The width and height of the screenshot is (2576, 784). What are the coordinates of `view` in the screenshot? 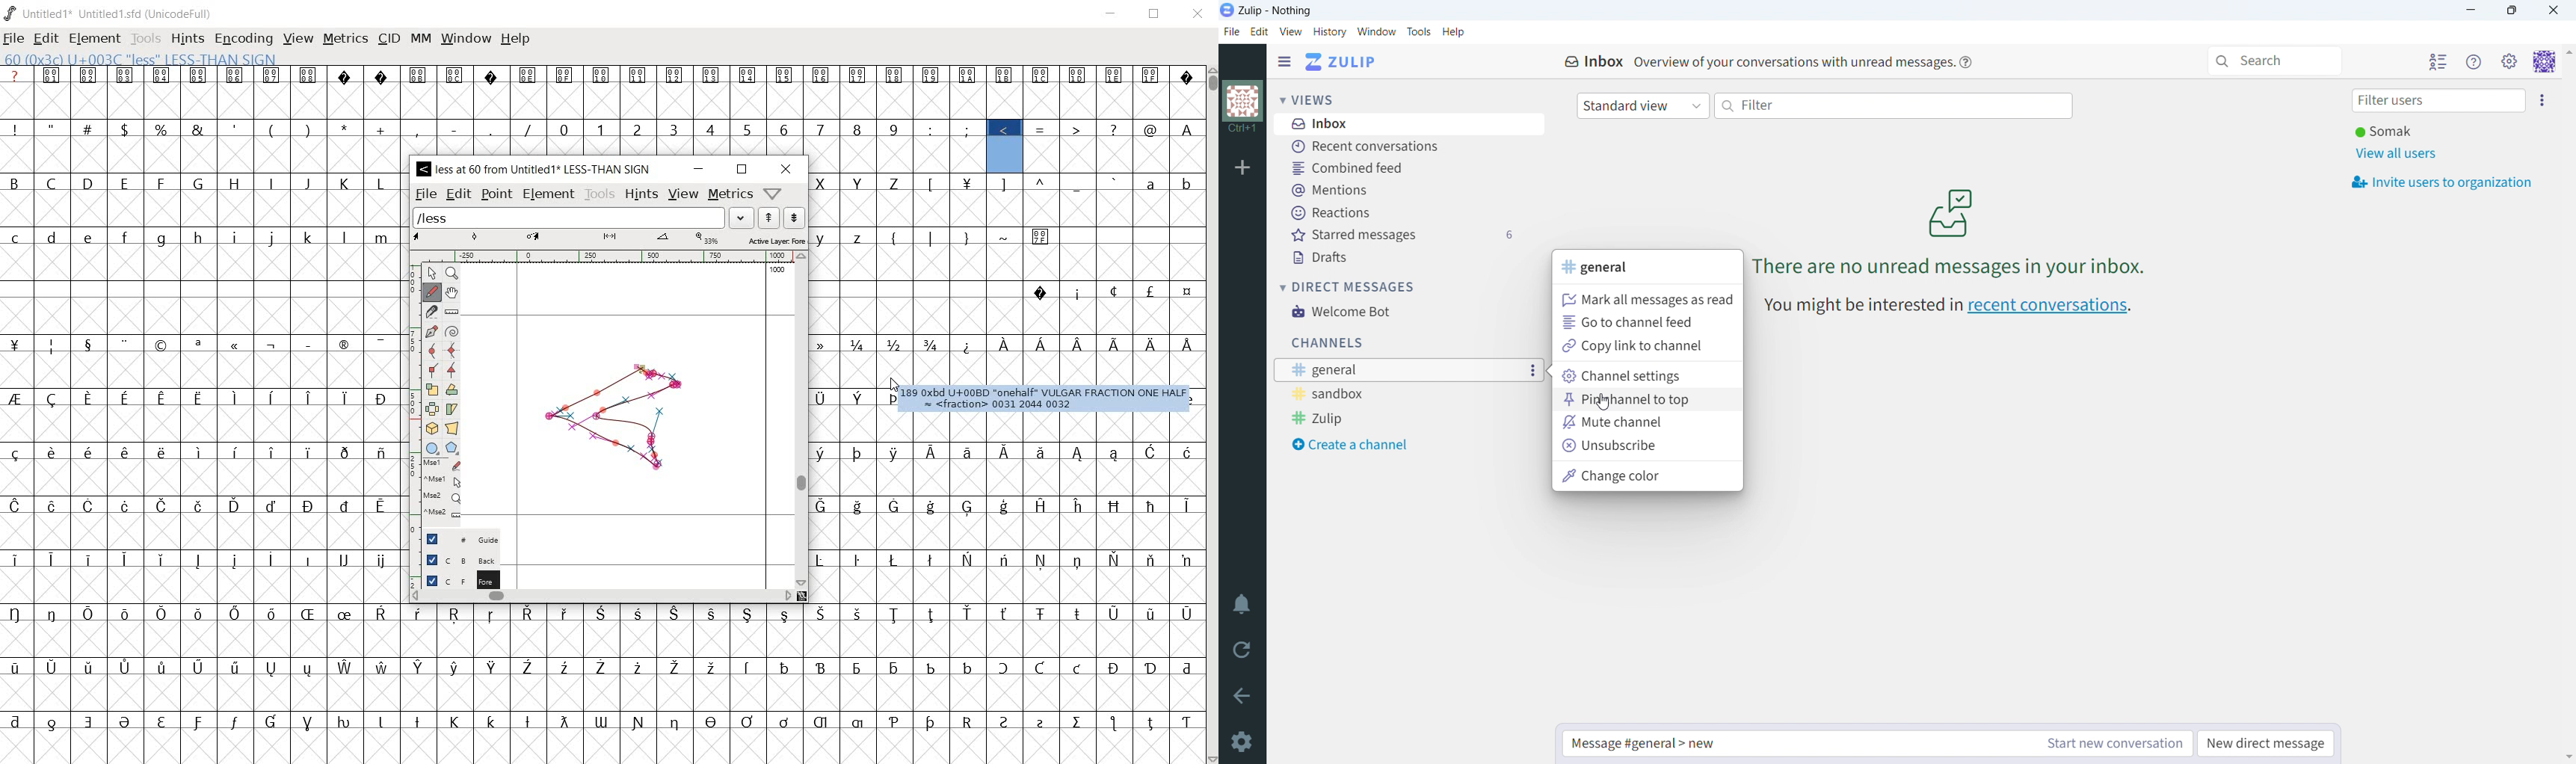 It's located at (1290, 31).